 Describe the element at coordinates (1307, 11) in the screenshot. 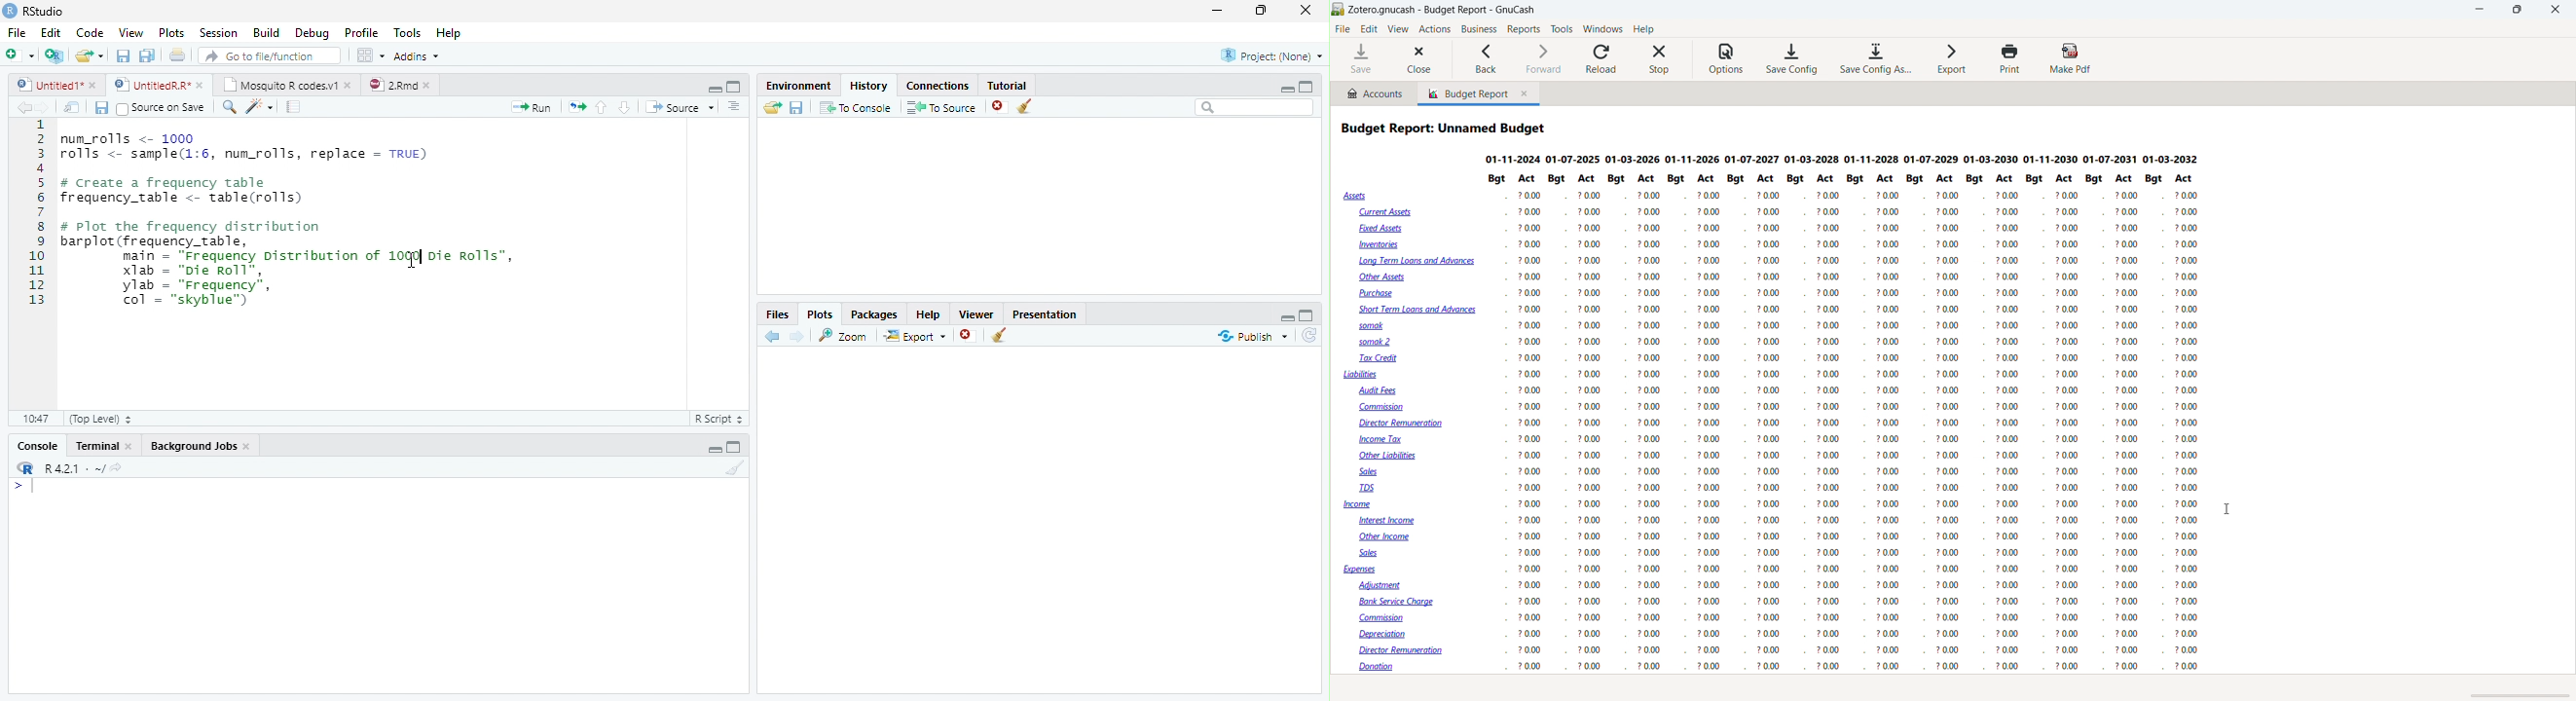

I see `Close` at that location.